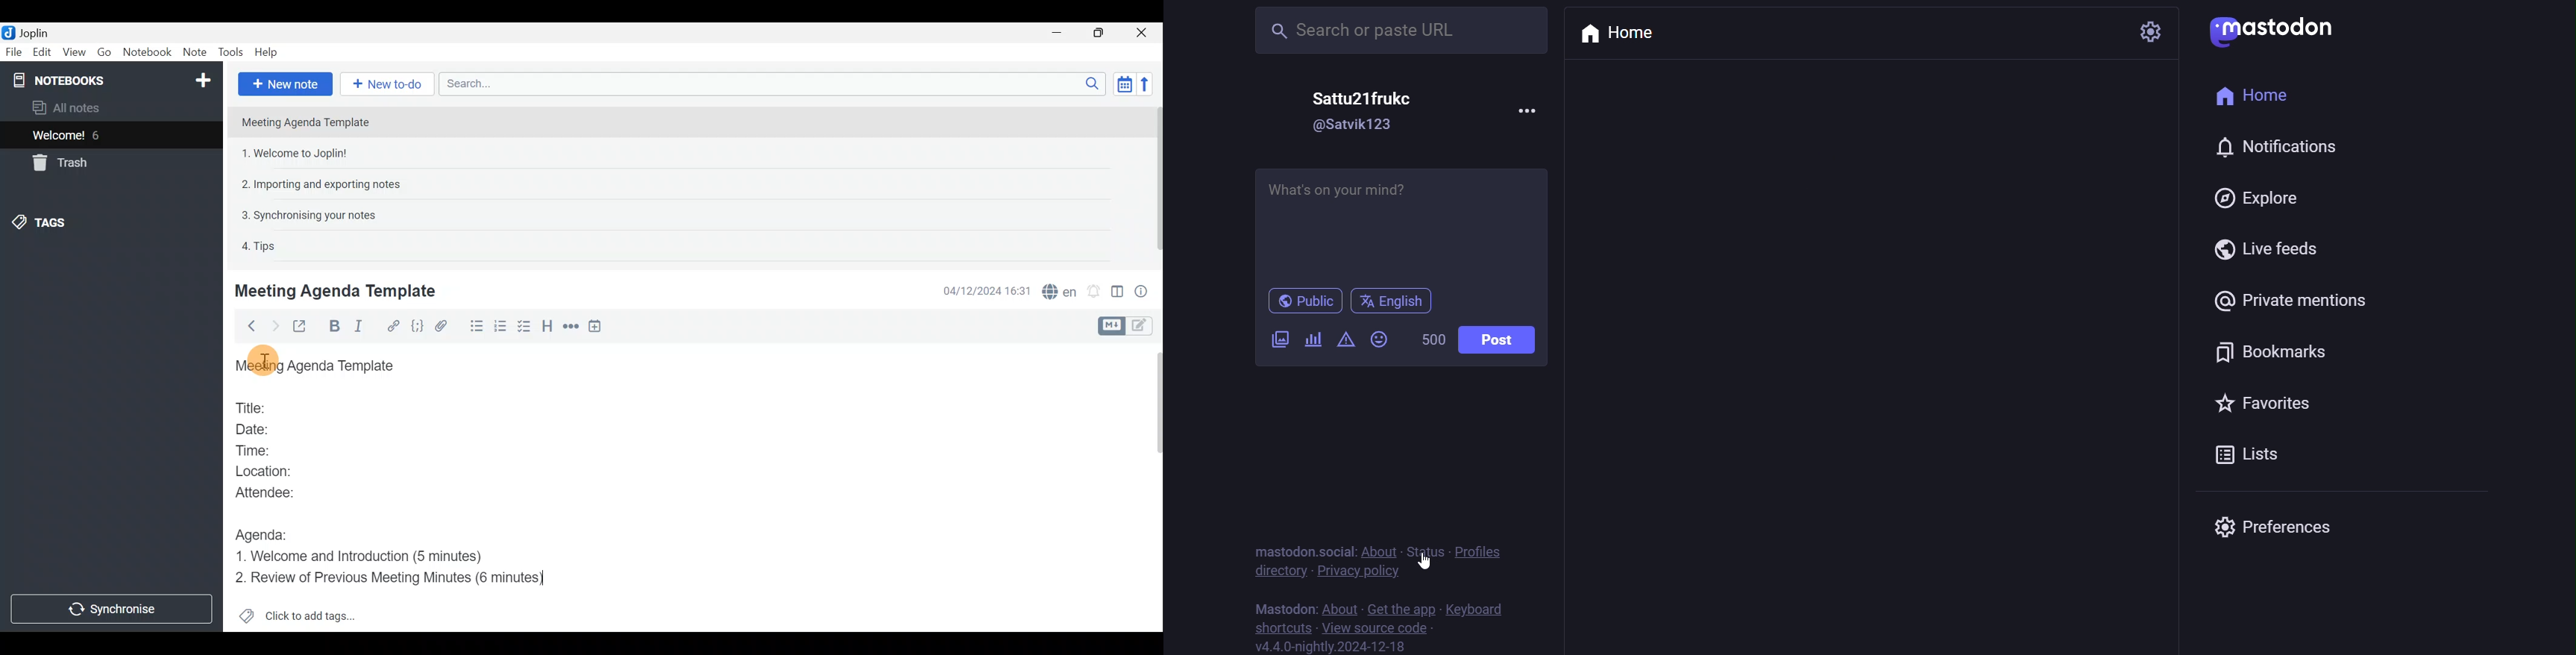 The image size is (2576, 672). I want to click on Note properties, so click(1146, 291).